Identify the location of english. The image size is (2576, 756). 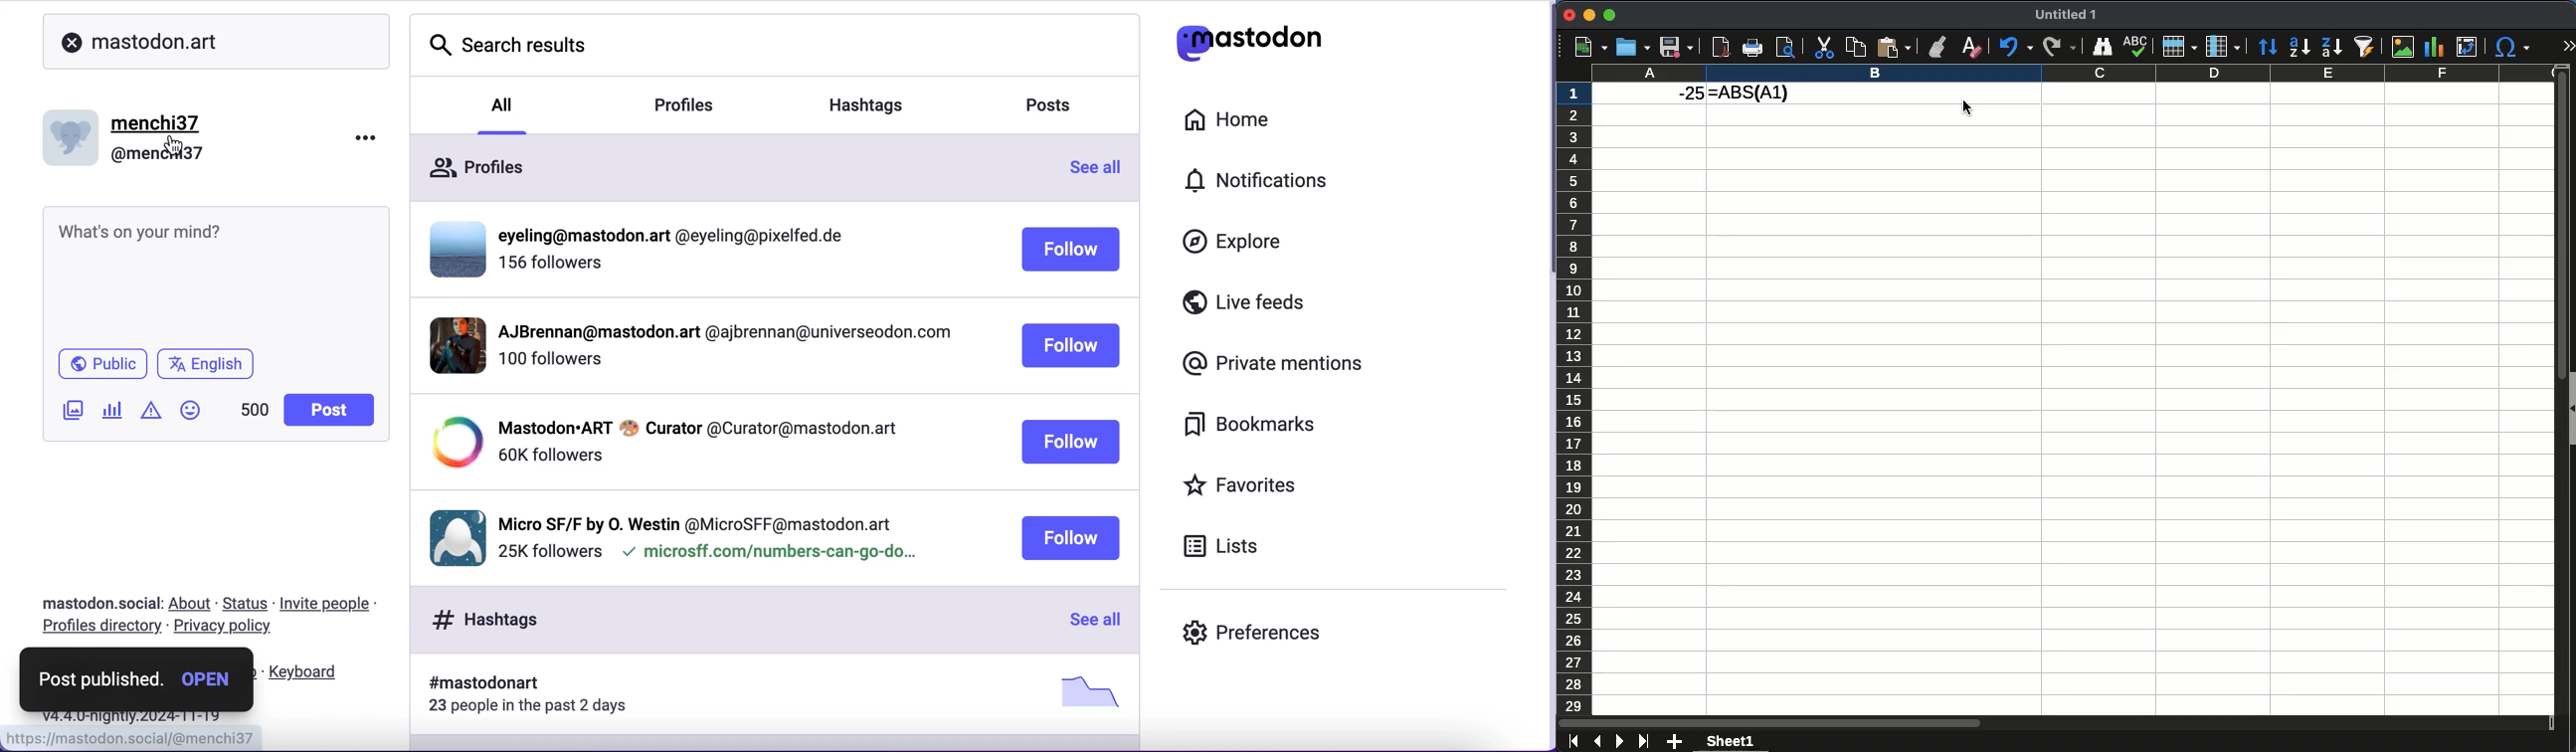
(209, 365).